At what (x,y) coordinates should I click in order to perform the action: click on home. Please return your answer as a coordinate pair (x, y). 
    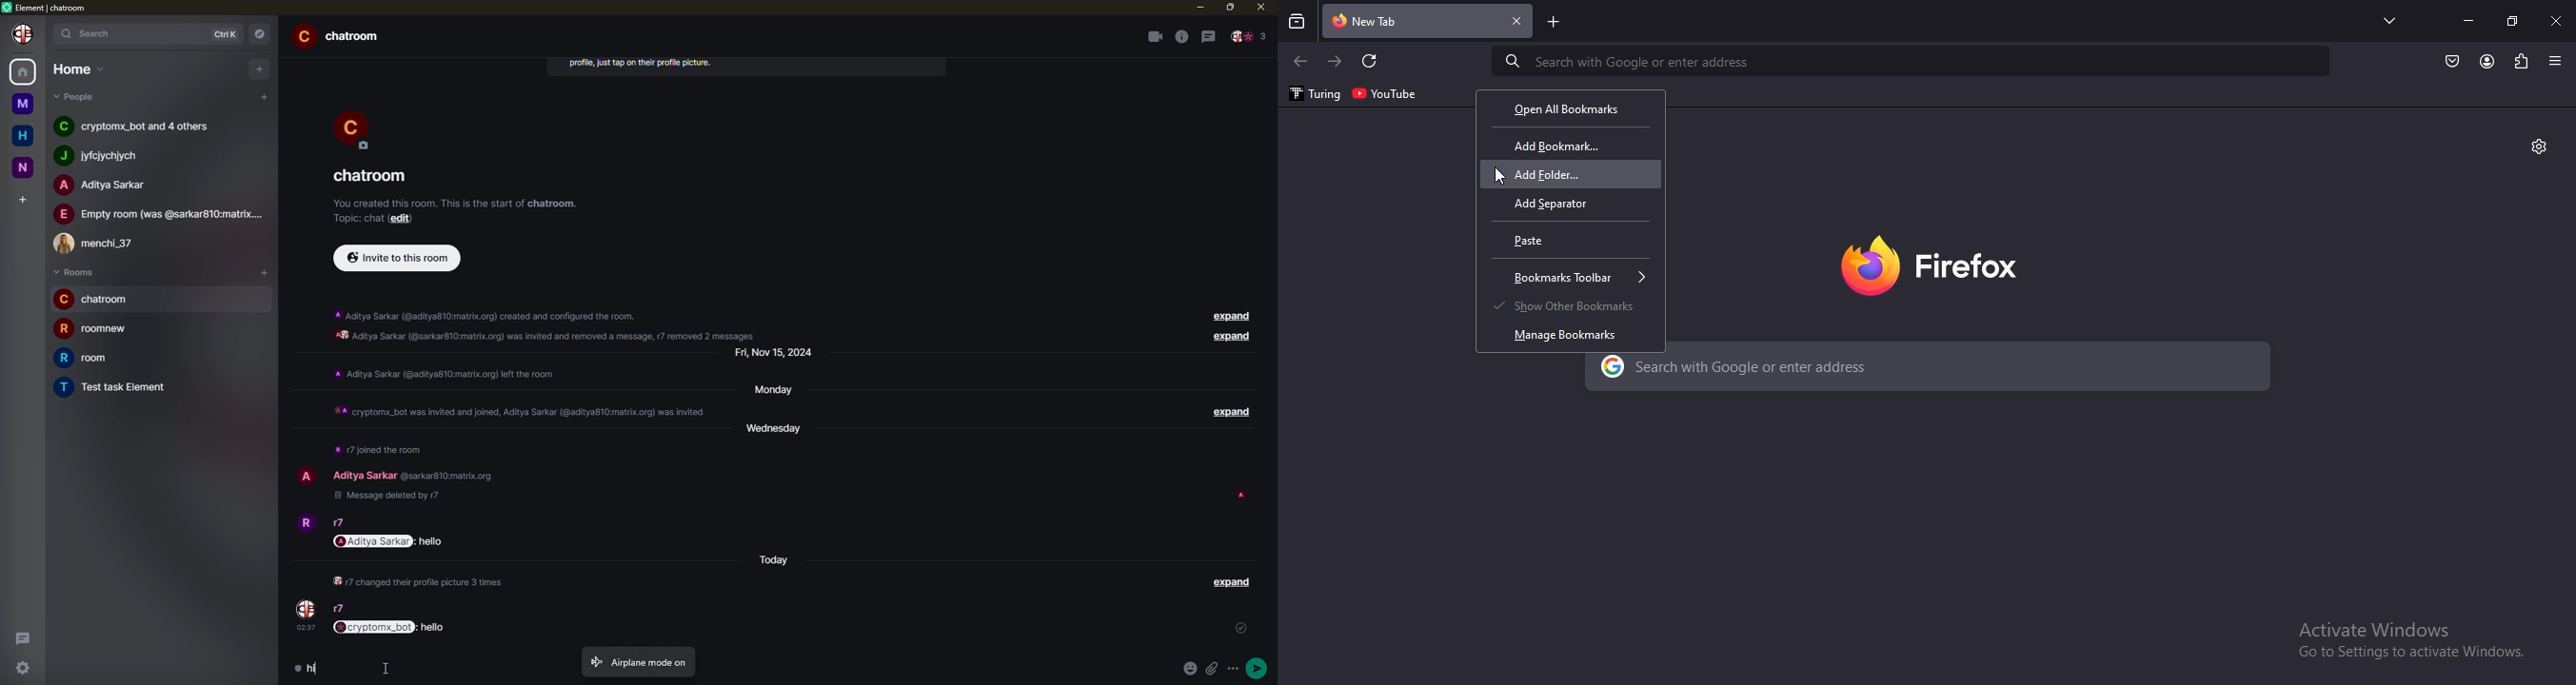
    Looking at the image, I should click on (24, 72).